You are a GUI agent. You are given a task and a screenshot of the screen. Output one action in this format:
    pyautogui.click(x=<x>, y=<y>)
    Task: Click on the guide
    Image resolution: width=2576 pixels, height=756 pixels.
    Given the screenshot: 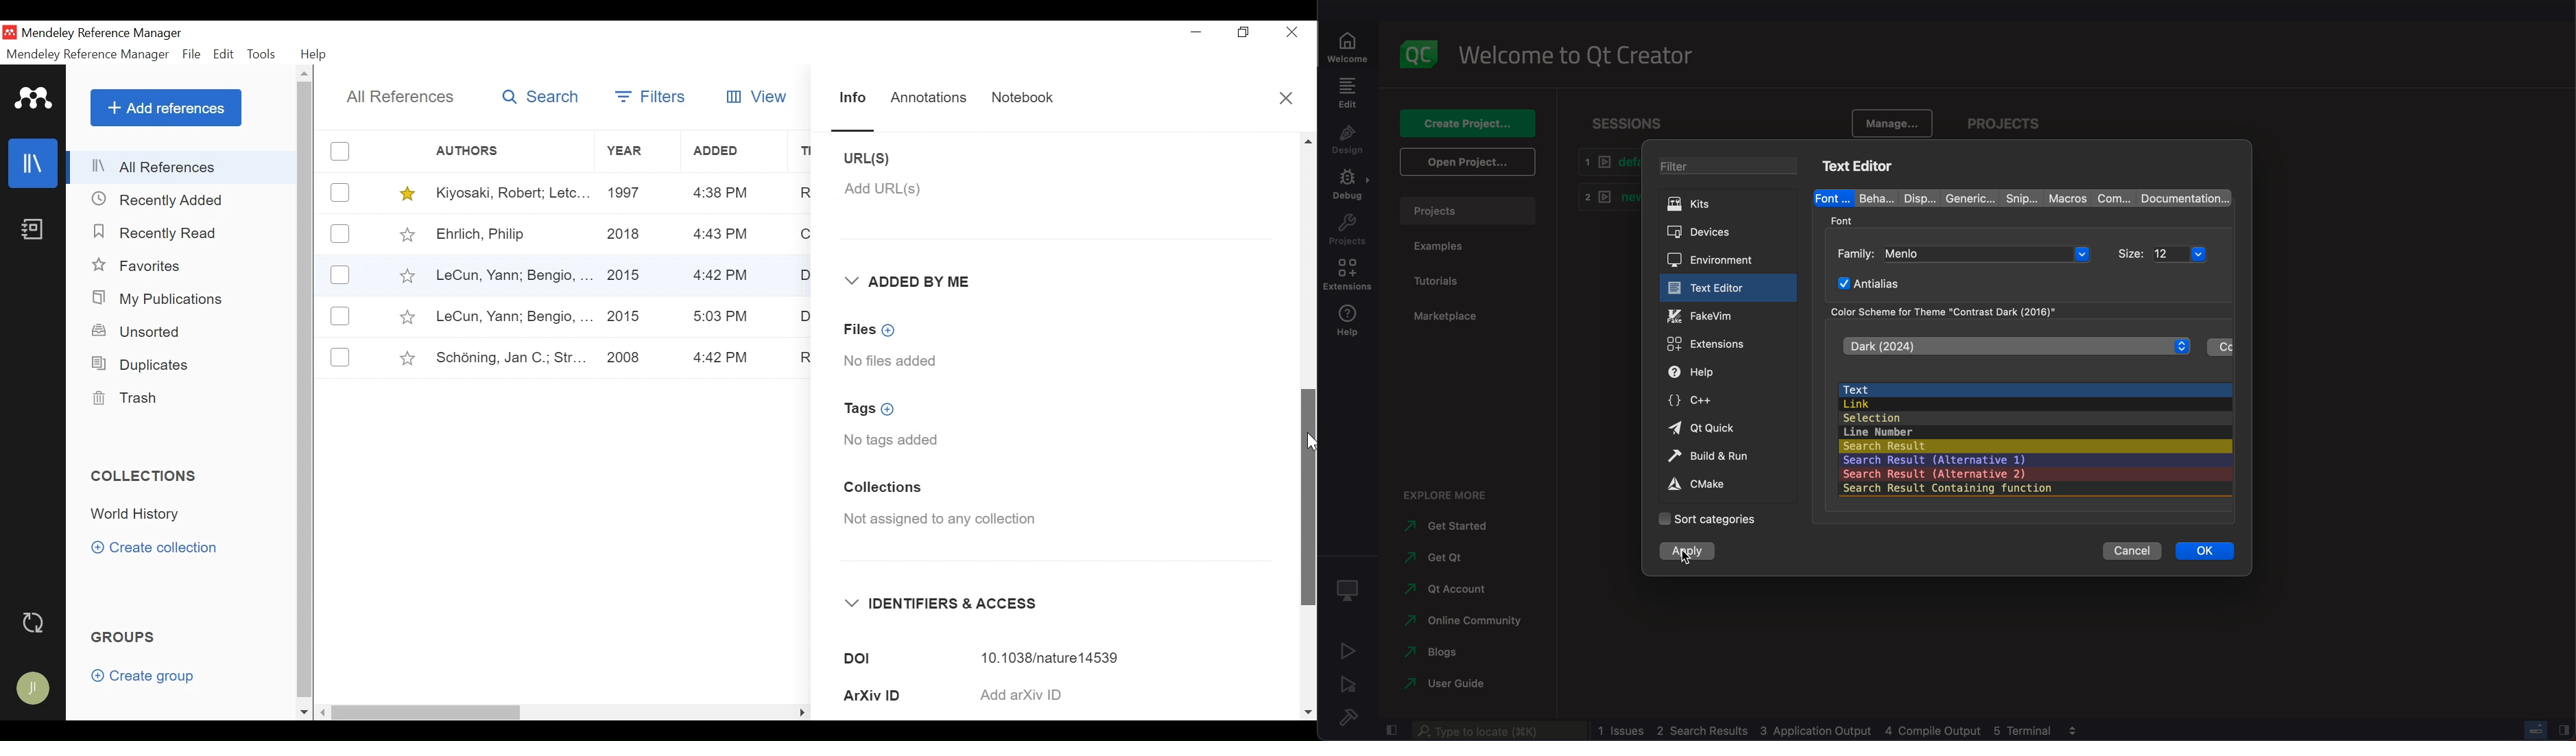 What is the action you would take?
    pyautogui.click(x=1454, y=684)
    